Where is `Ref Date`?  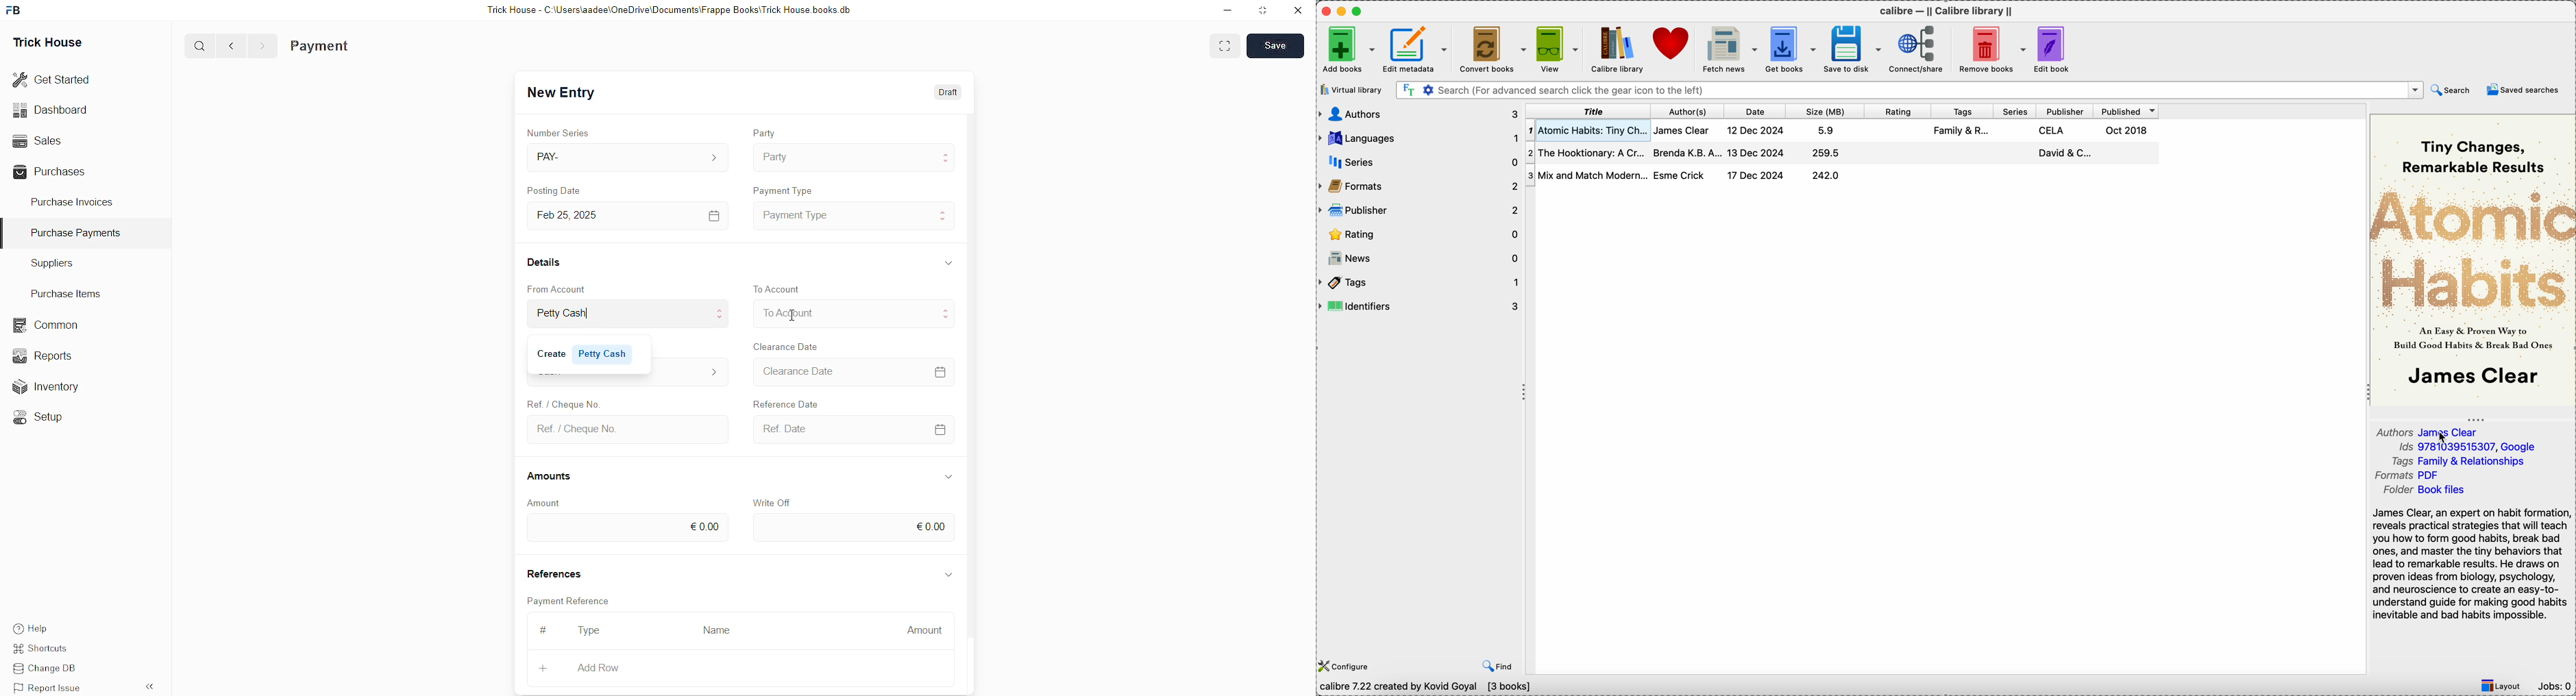
Ref Date is located at coordinates (779, 428).